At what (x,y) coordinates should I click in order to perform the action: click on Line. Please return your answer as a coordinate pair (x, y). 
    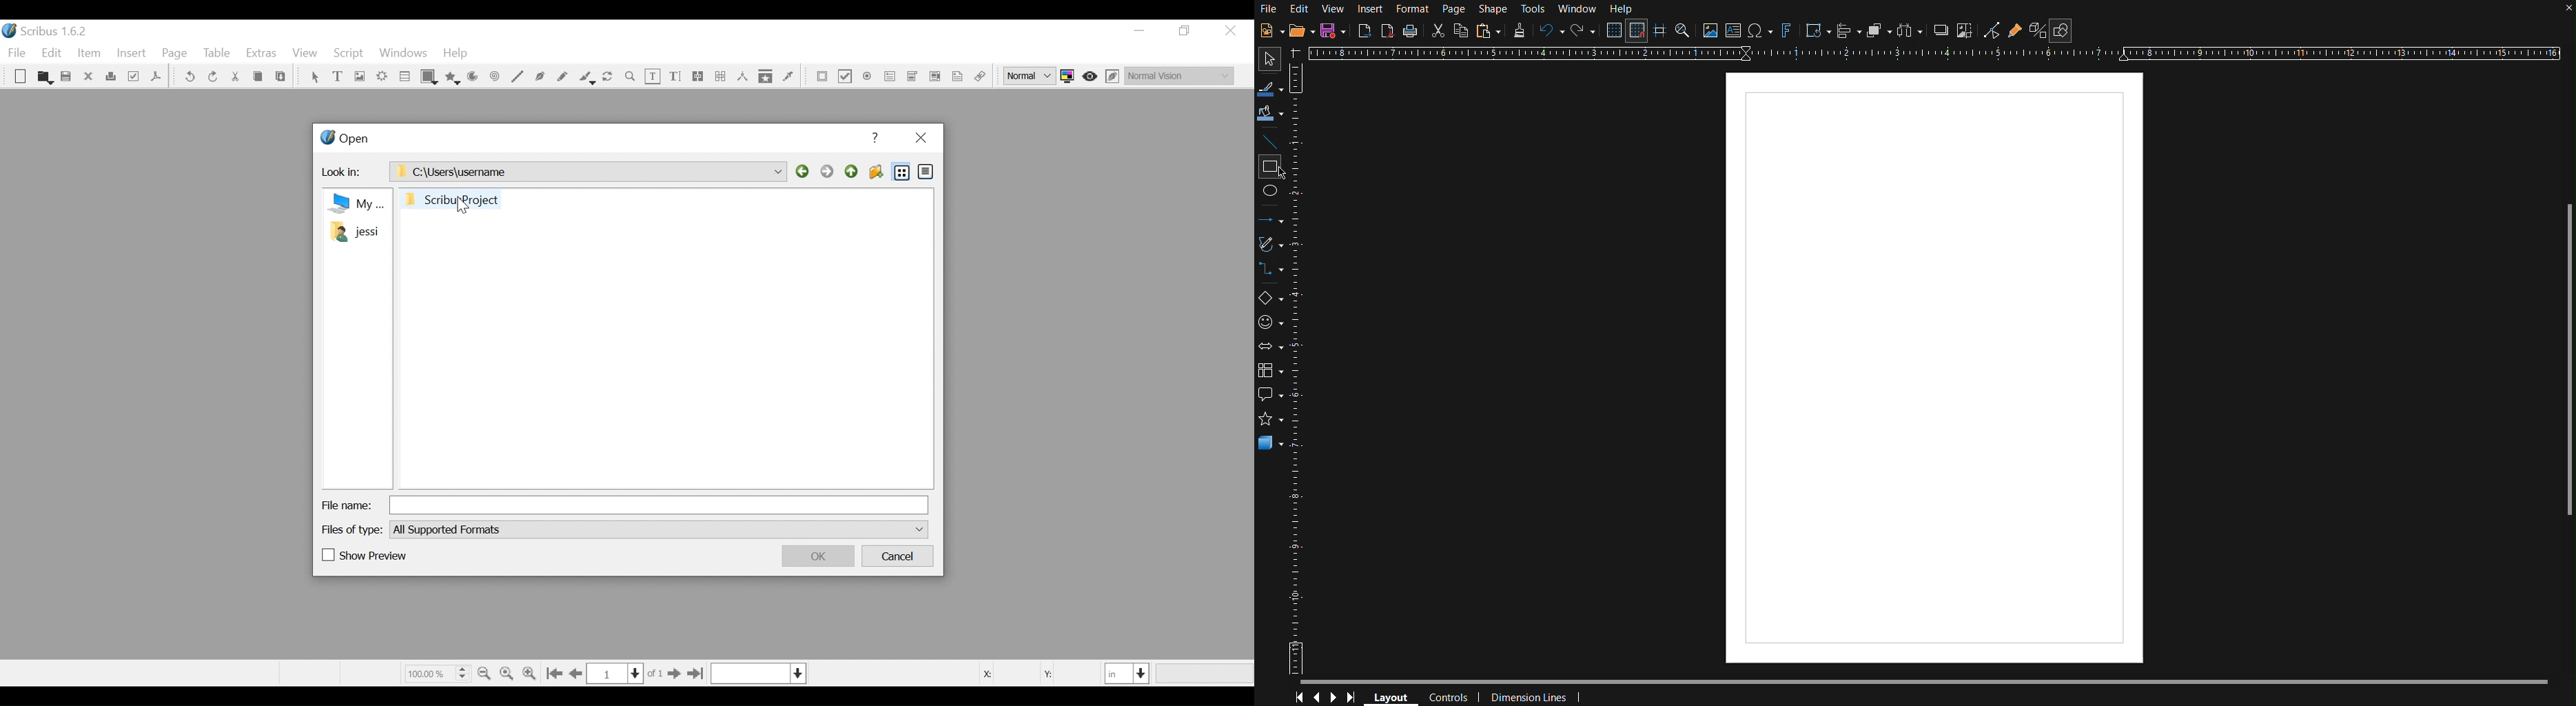
    Looking at the image, I should click on (1270, 141).